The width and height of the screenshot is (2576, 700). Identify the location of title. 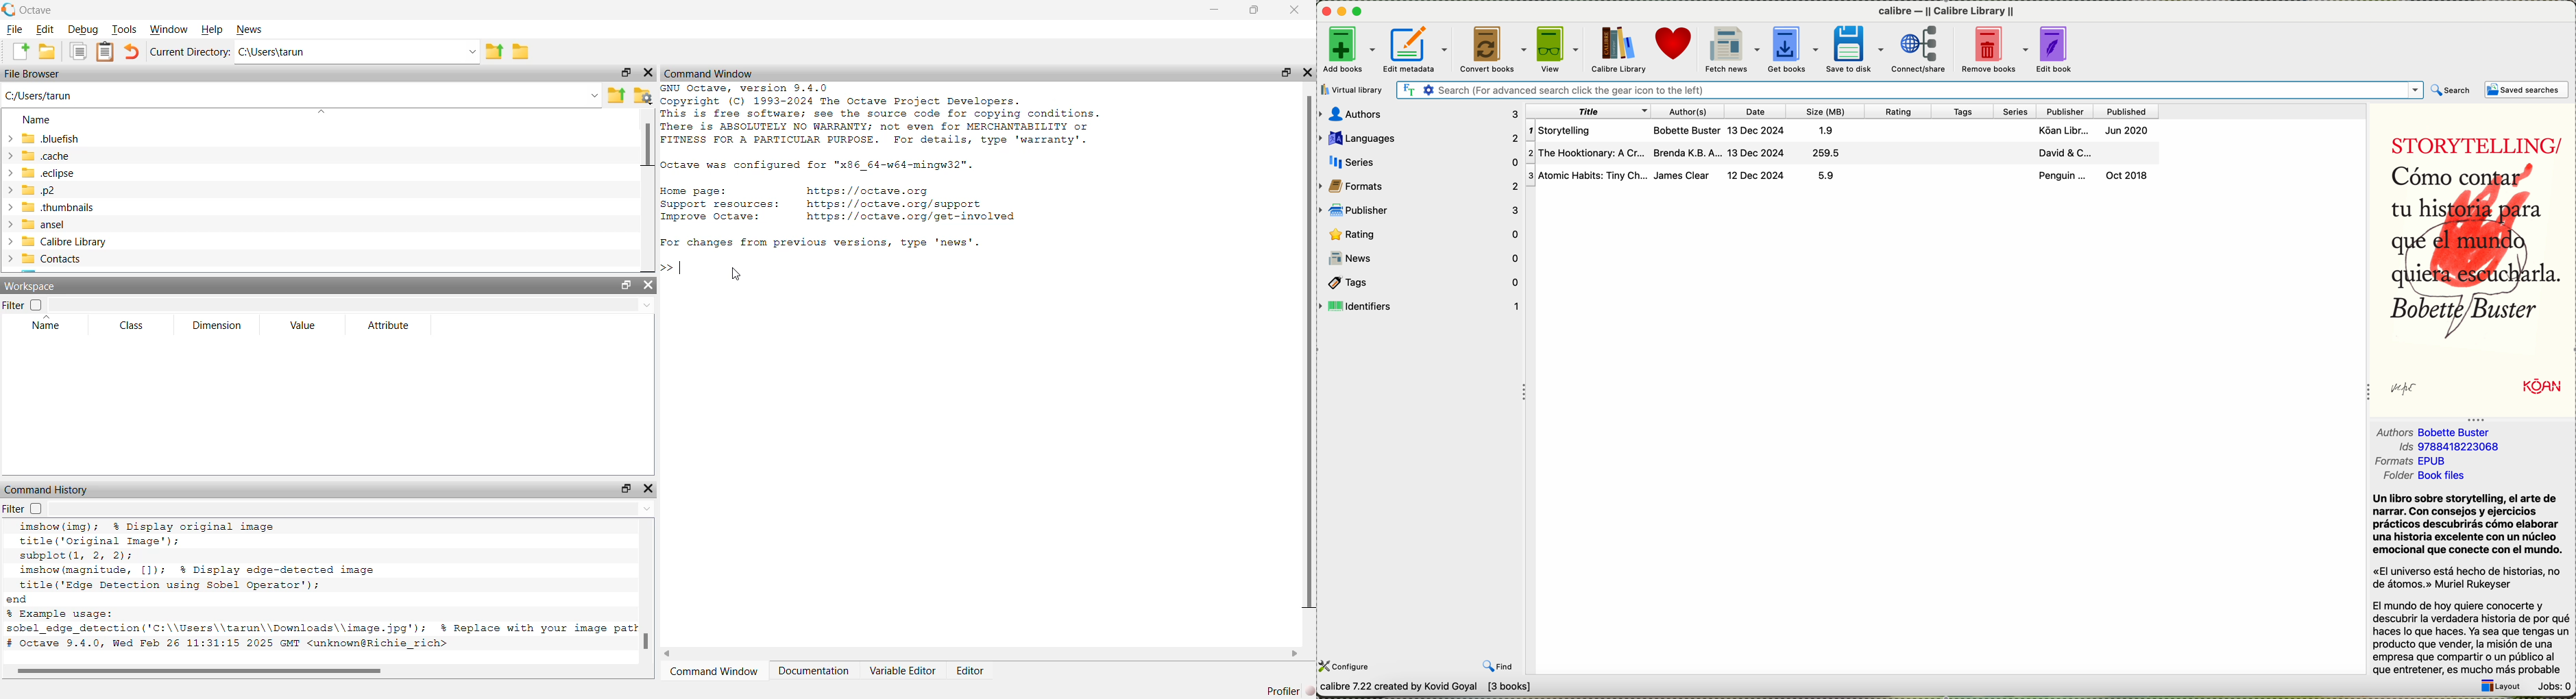
(1590, 110).